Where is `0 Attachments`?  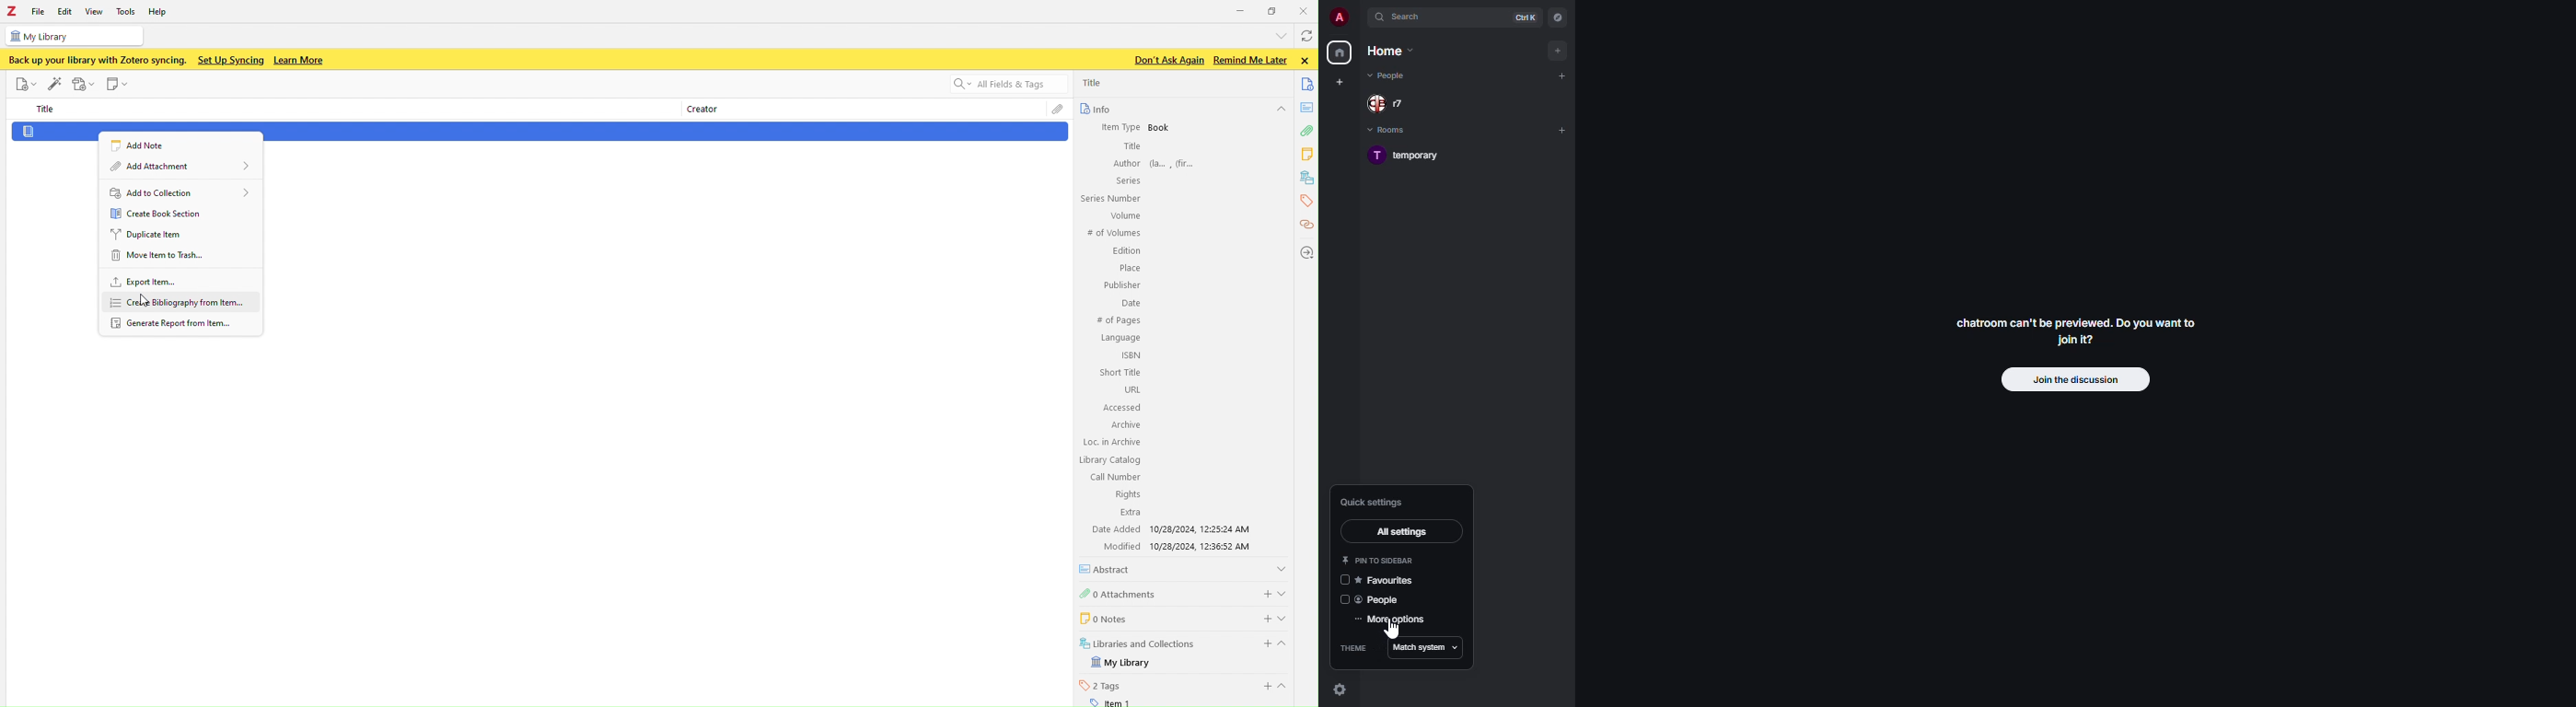 0 Attachments is located at coordinates (1120, 593).